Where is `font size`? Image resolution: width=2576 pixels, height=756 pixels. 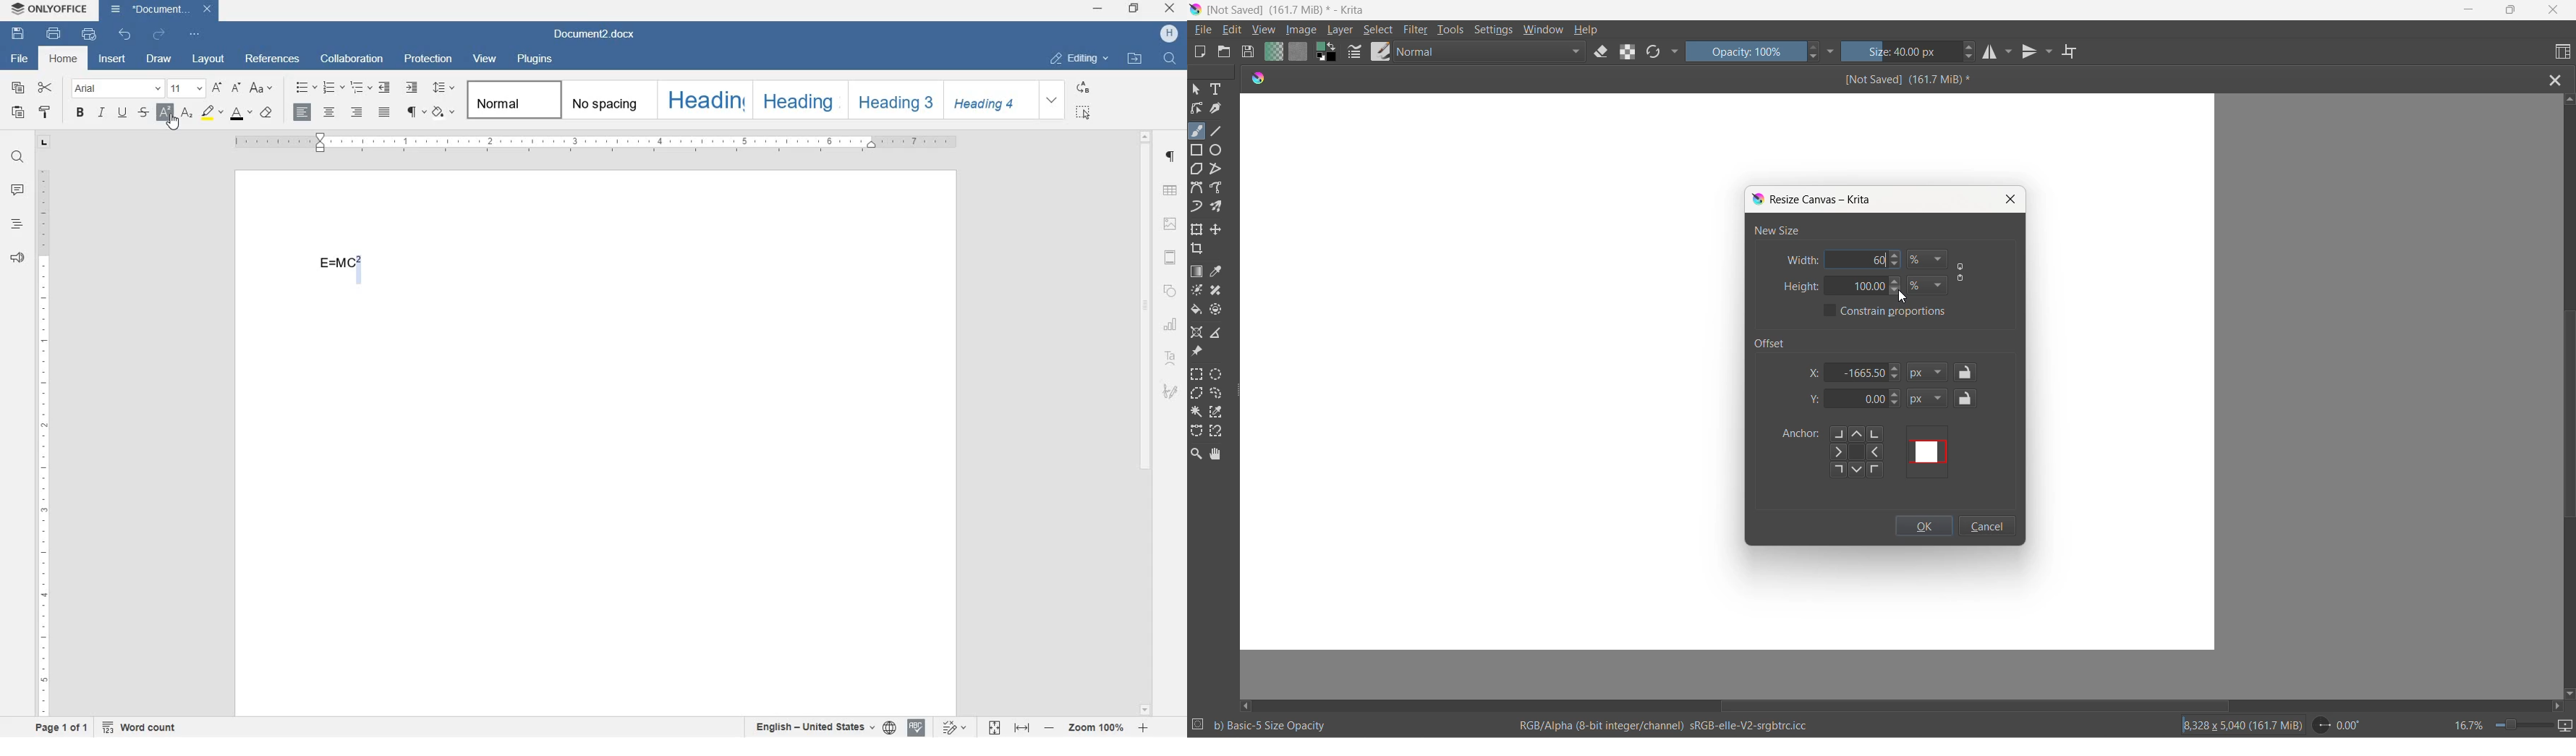 font size is located at coordinates (187, 88).